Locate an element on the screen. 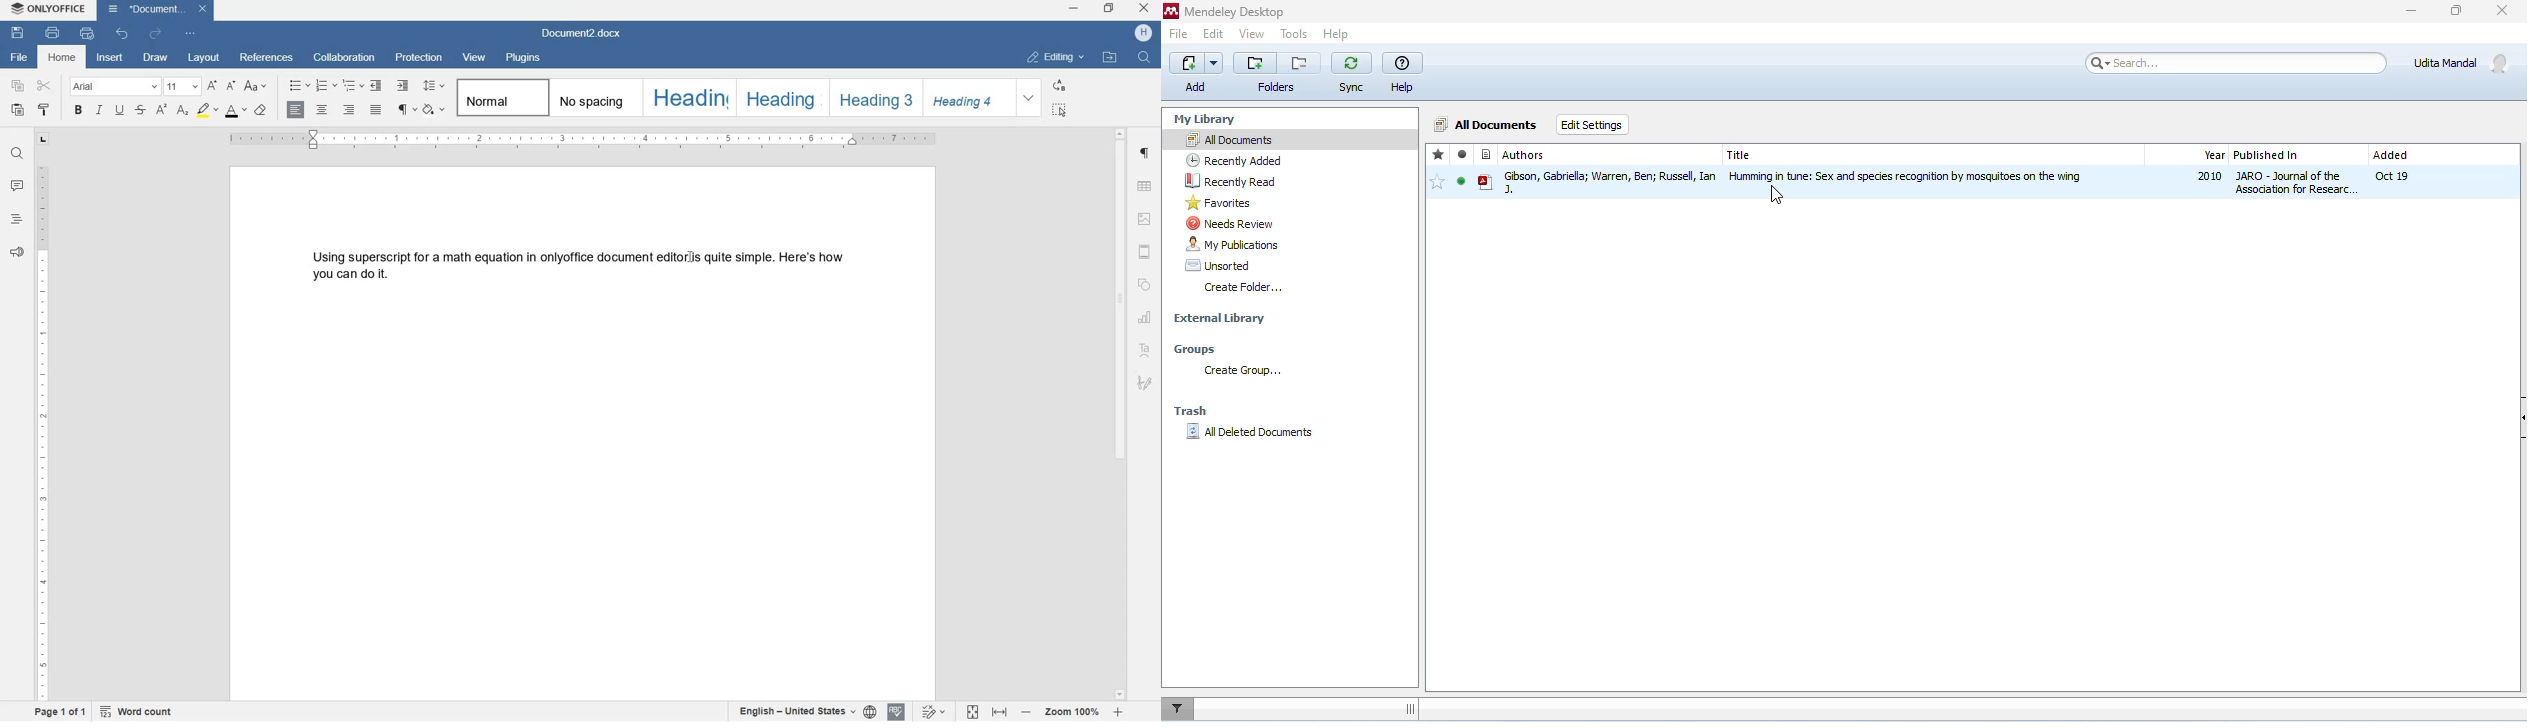 This screenshot has width=2548, height=728. ruler is located at coordinates (584, 139).